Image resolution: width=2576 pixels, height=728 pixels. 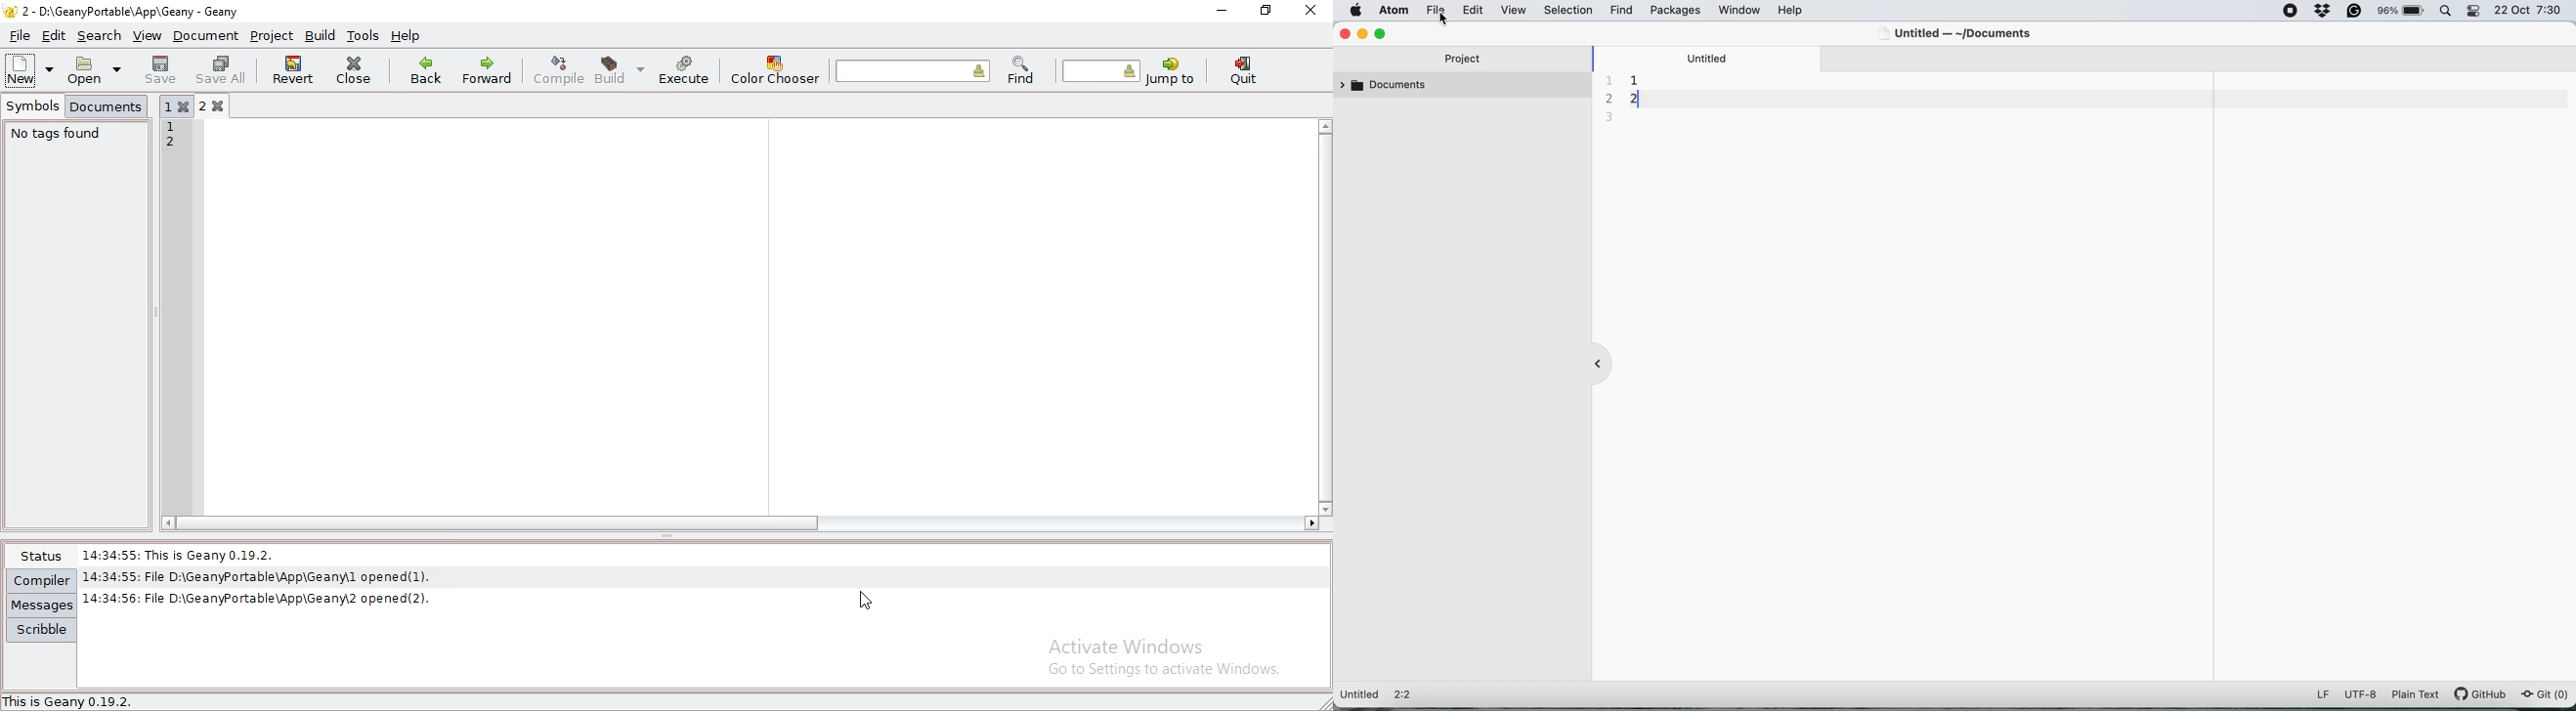 What do you see at coordinates (2400, 12) in the screenshot?
I see `battery` at bounding box center [2400, 12].